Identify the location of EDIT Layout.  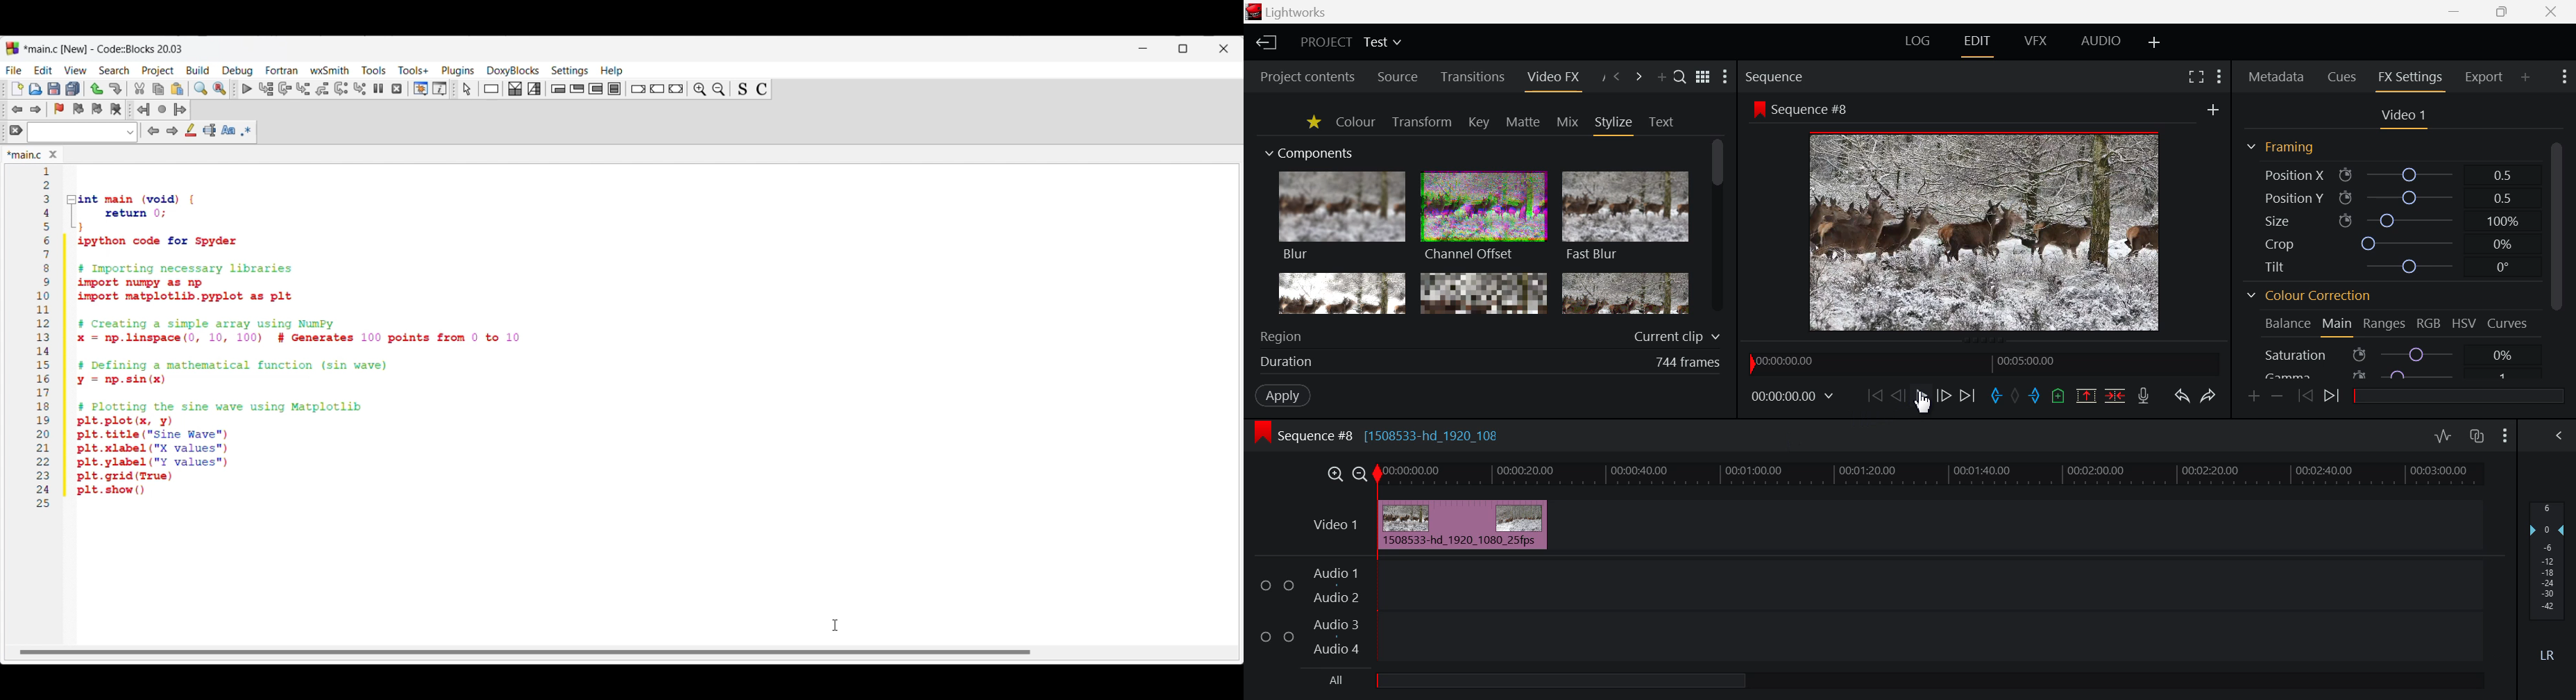
(1976, 44).